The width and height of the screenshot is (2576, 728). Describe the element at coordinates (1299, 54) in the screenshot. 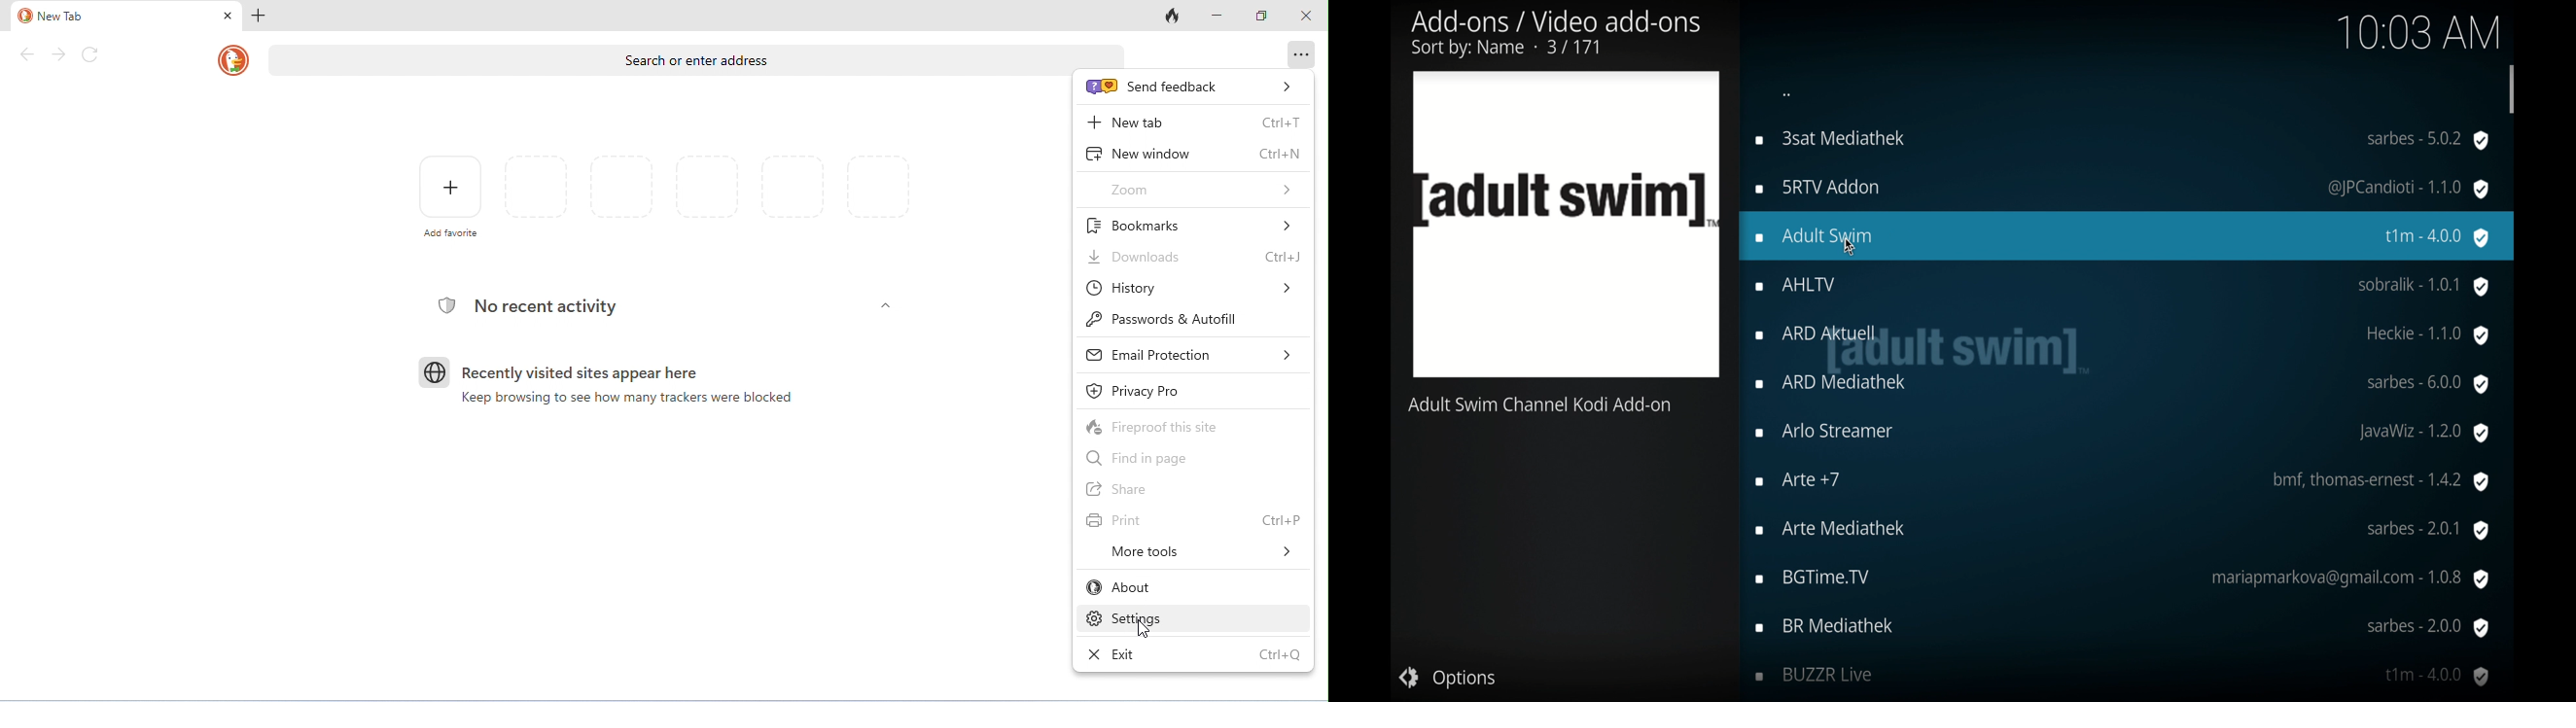

I see `send feedback, new tab, new window, settings and more` at that location.